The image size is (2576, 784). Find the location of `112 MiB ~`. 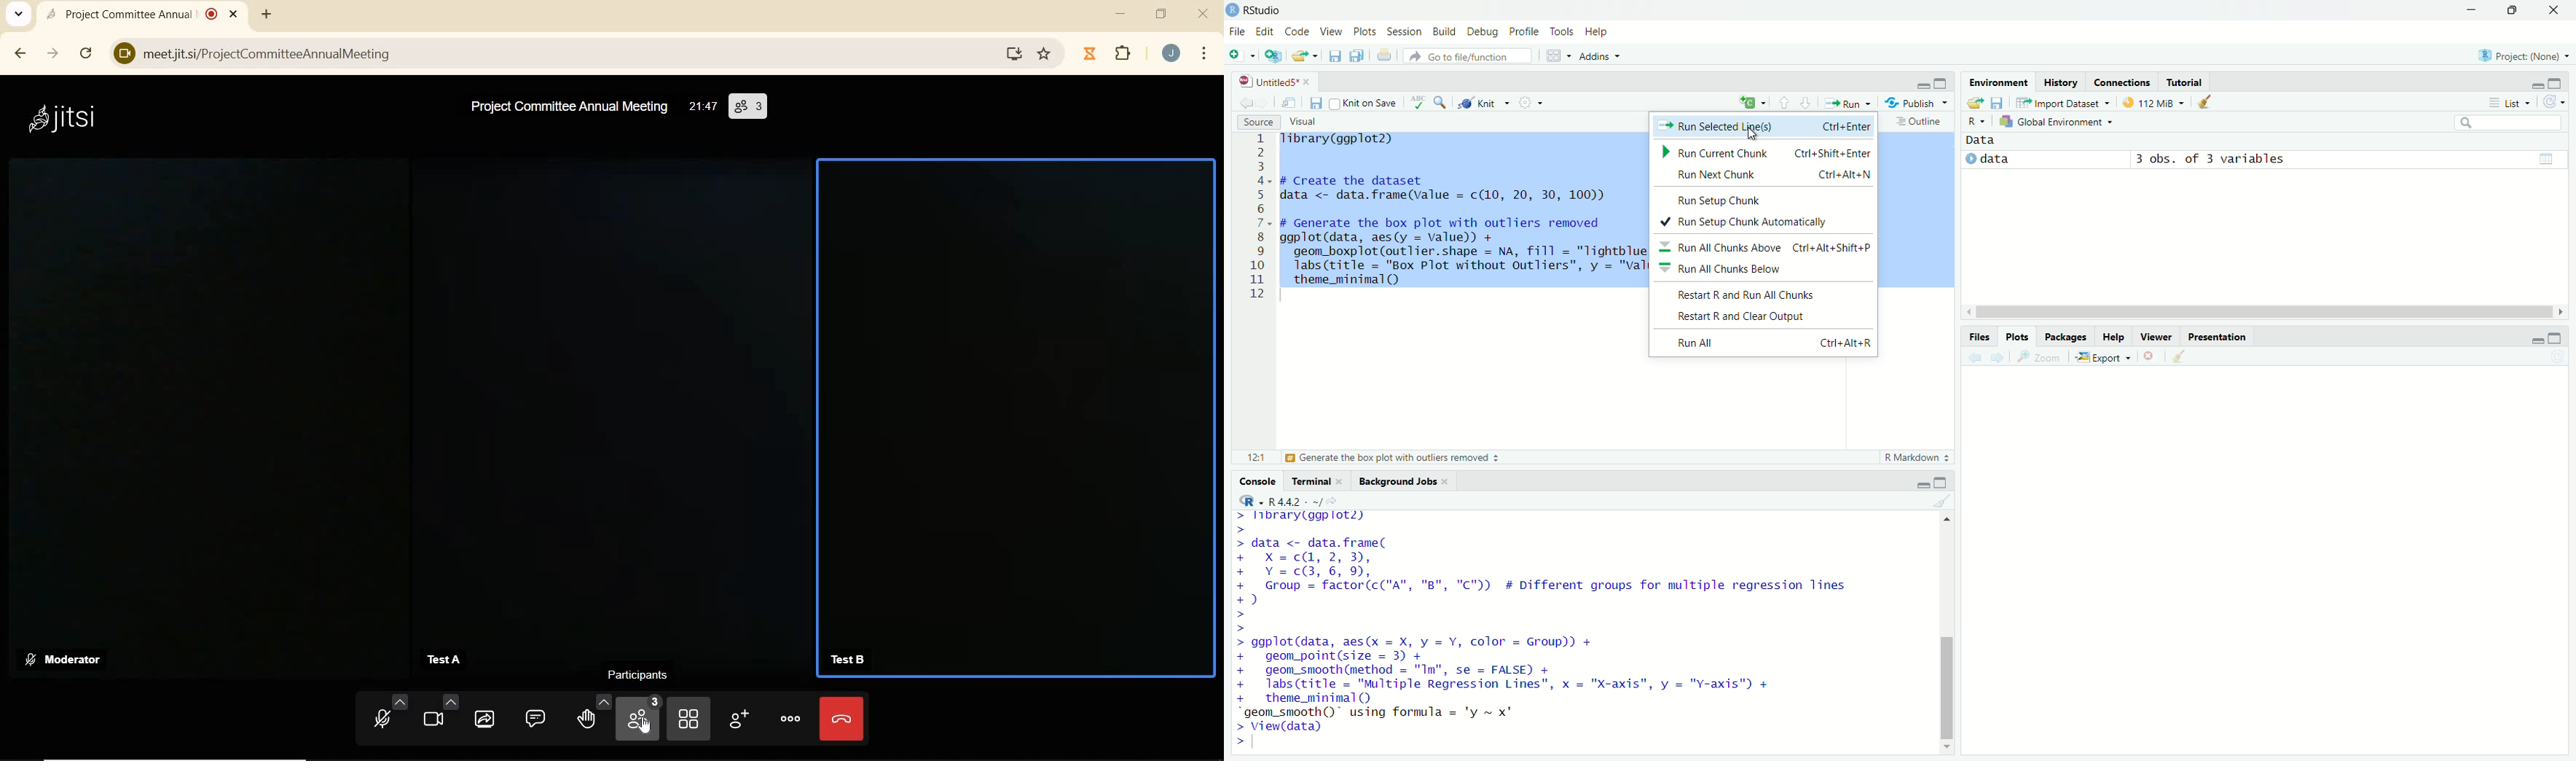

112 MiB ~ is located at coordinates (2163, 104).